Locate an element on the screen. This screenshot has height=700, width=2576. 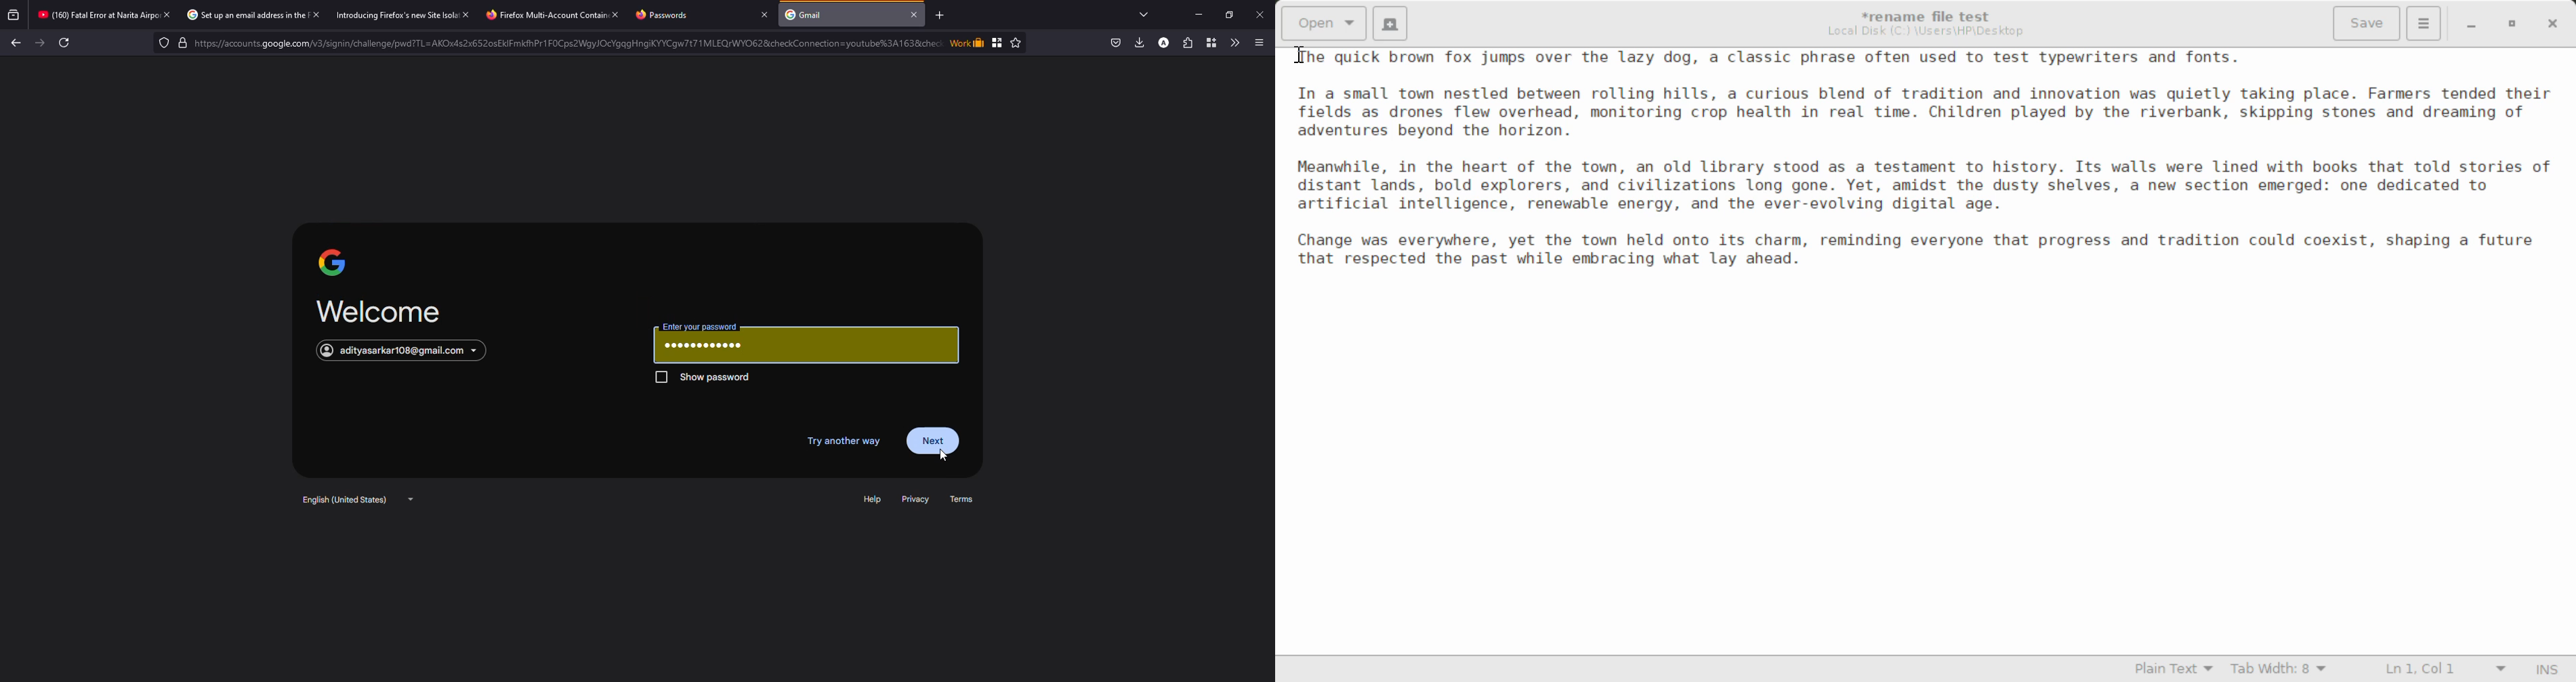
back is located at coordinates (18, 44).